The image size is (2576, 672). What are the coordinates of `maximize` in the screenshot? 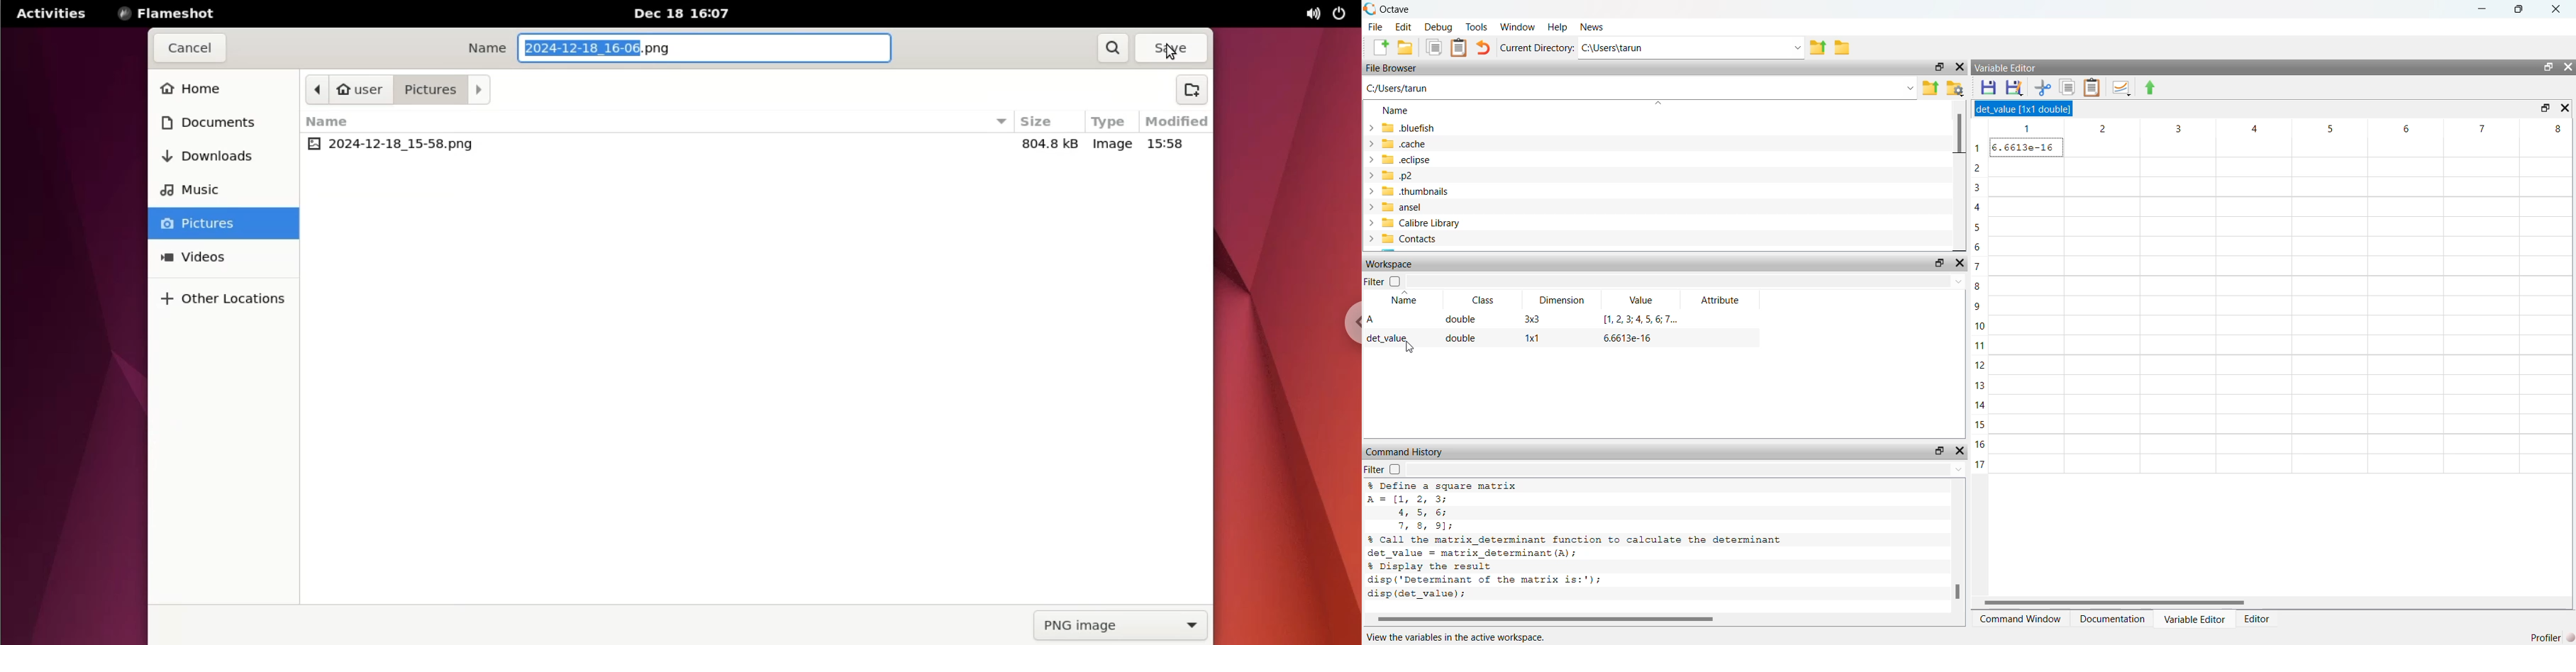 It's located at (1938, 264).